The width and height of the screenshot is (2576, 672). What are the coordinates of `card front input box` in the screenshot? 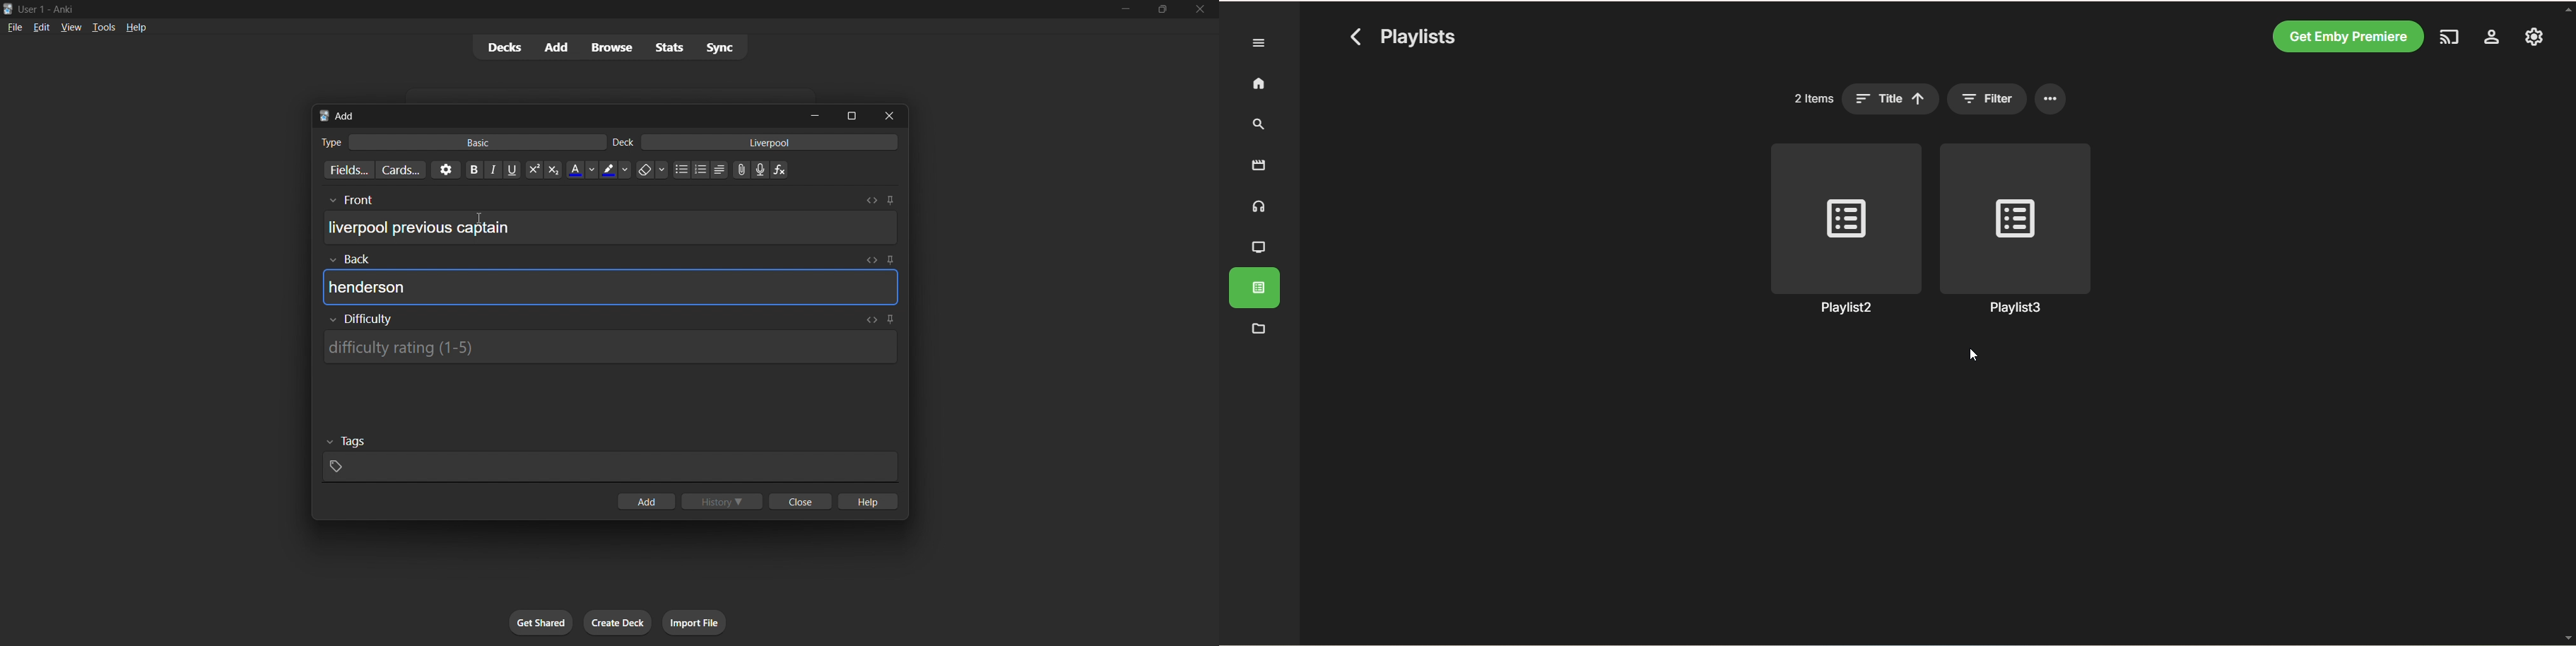 It's located at (610, 223).